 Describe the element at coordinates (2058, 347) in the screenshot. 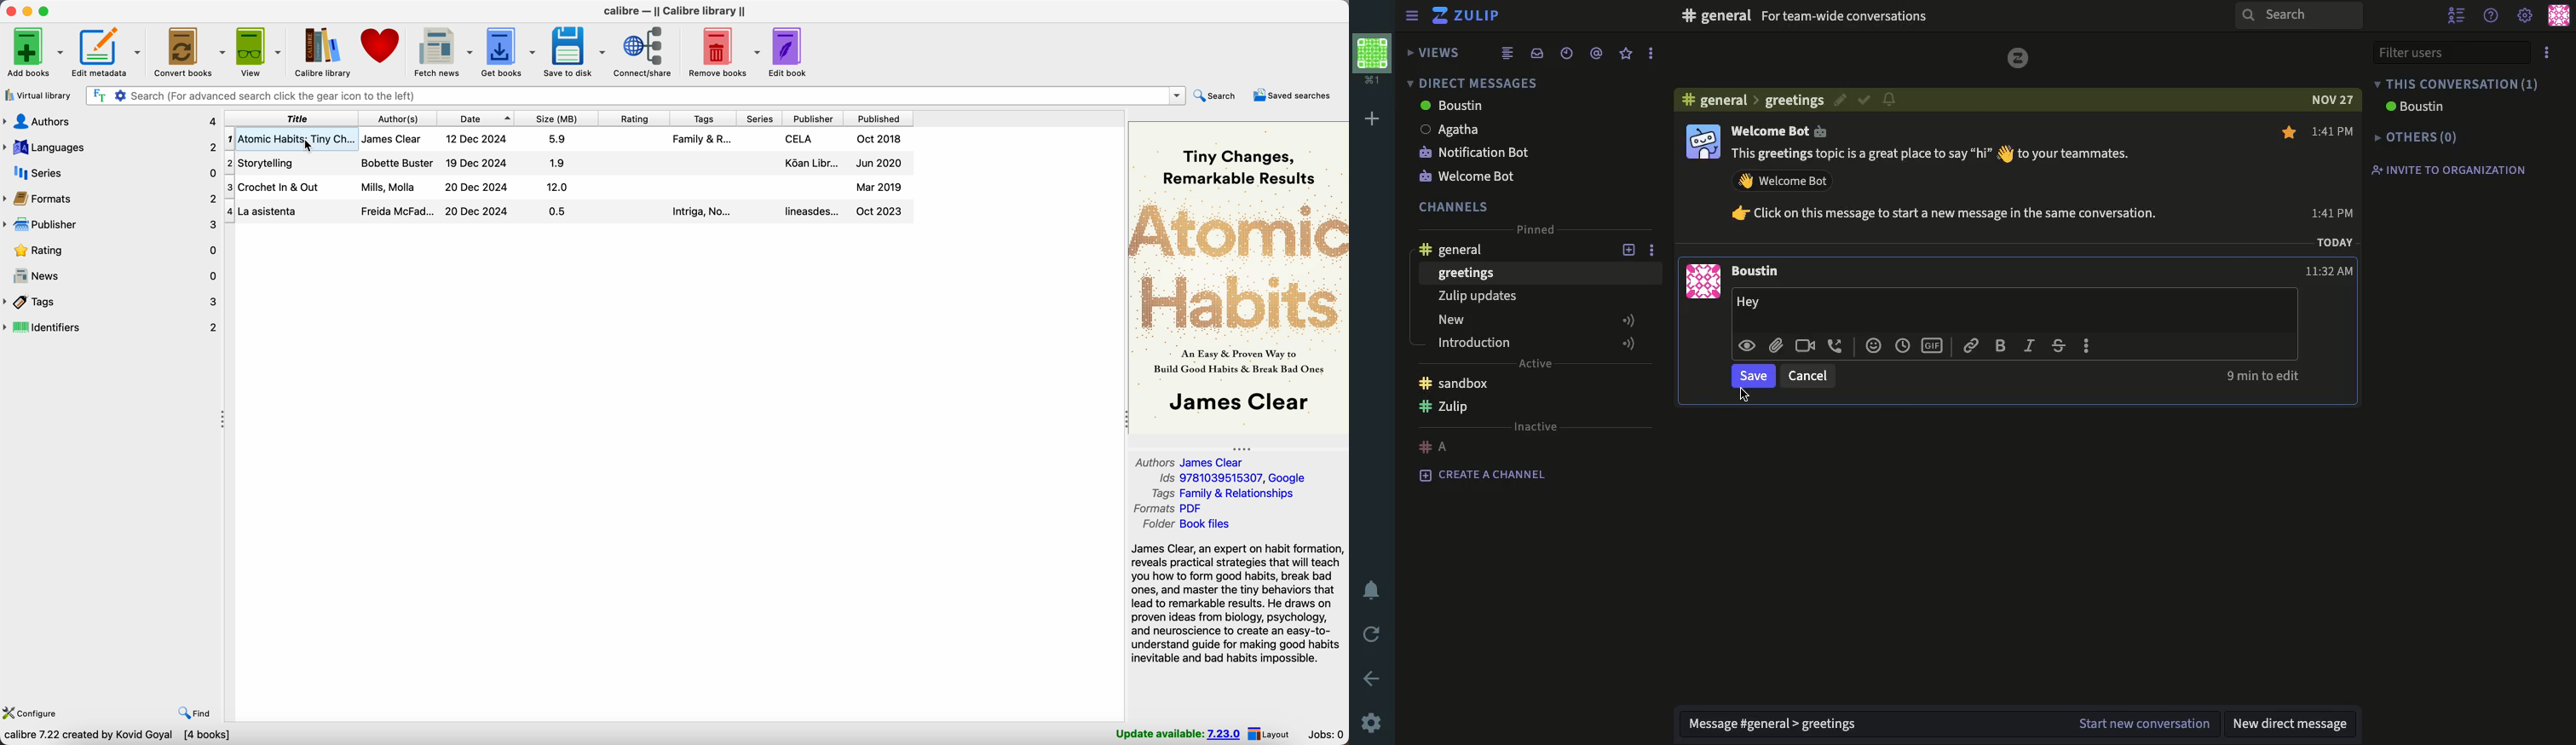

I see `strikethrough ` at that location.